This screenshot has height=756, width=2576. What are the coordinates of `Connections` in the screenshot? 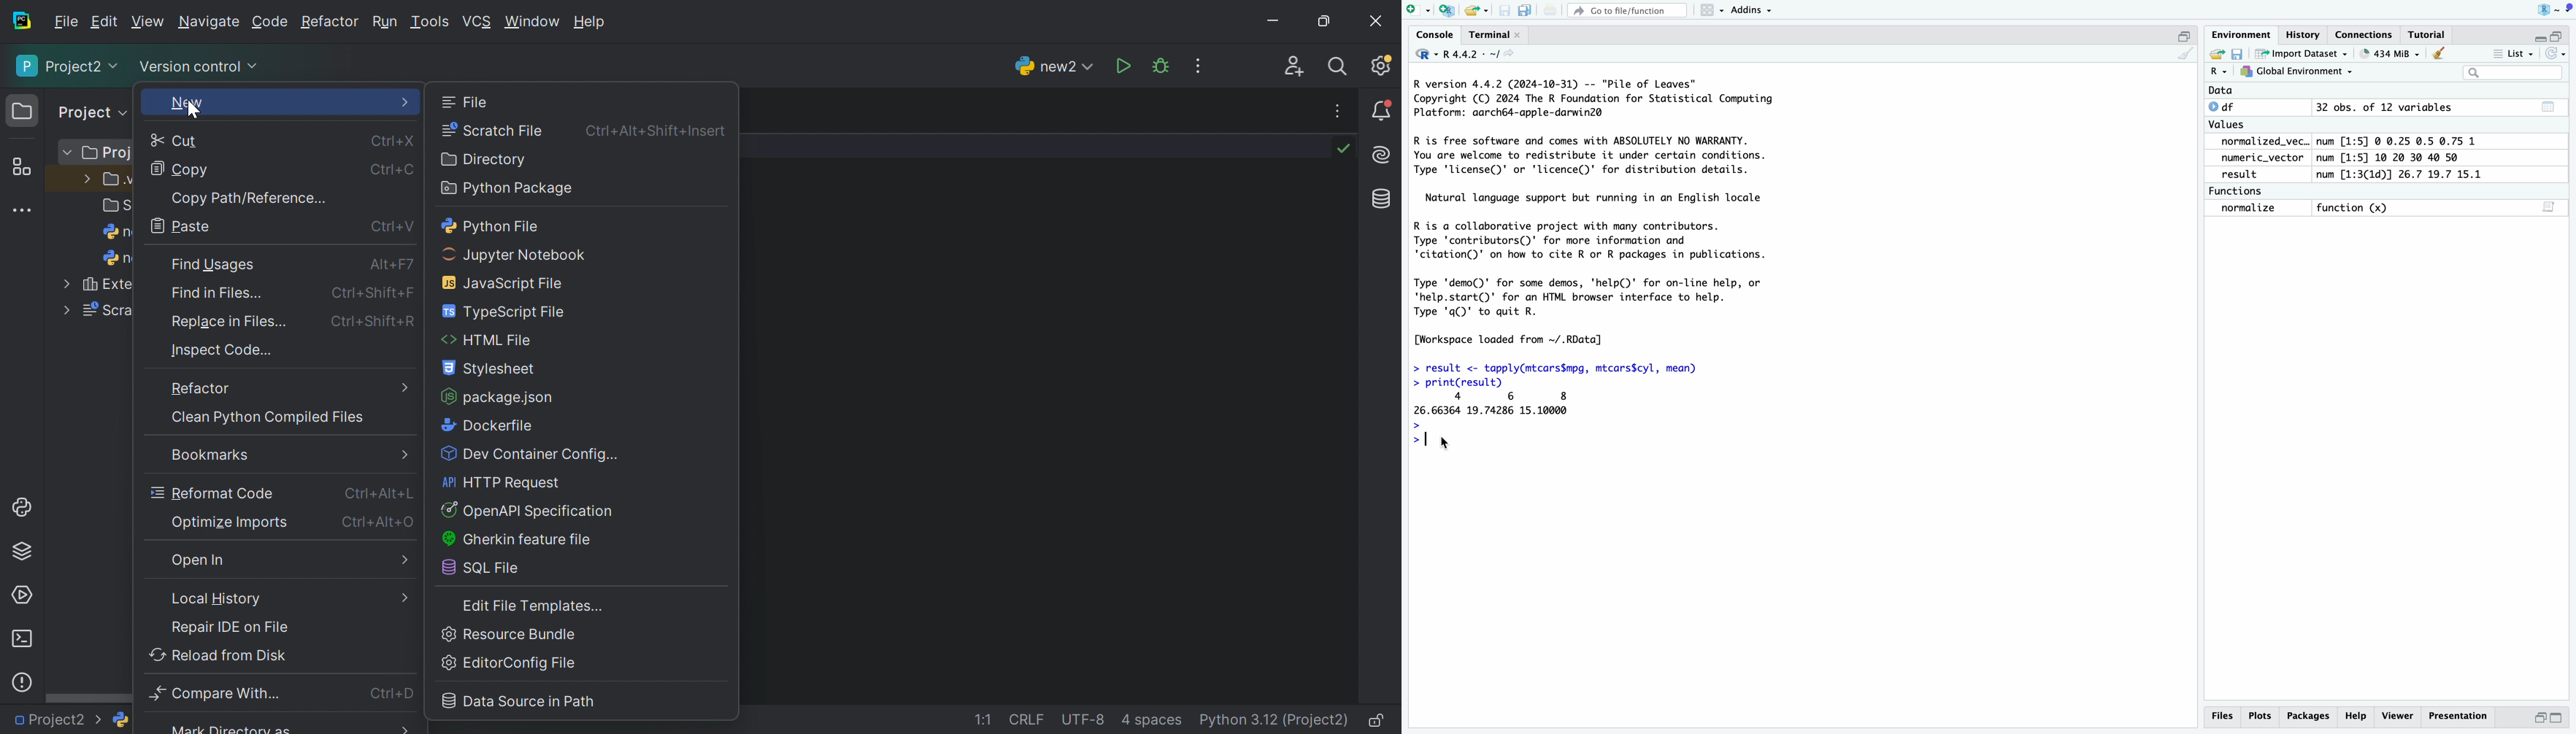 It's located at (2365, 34).